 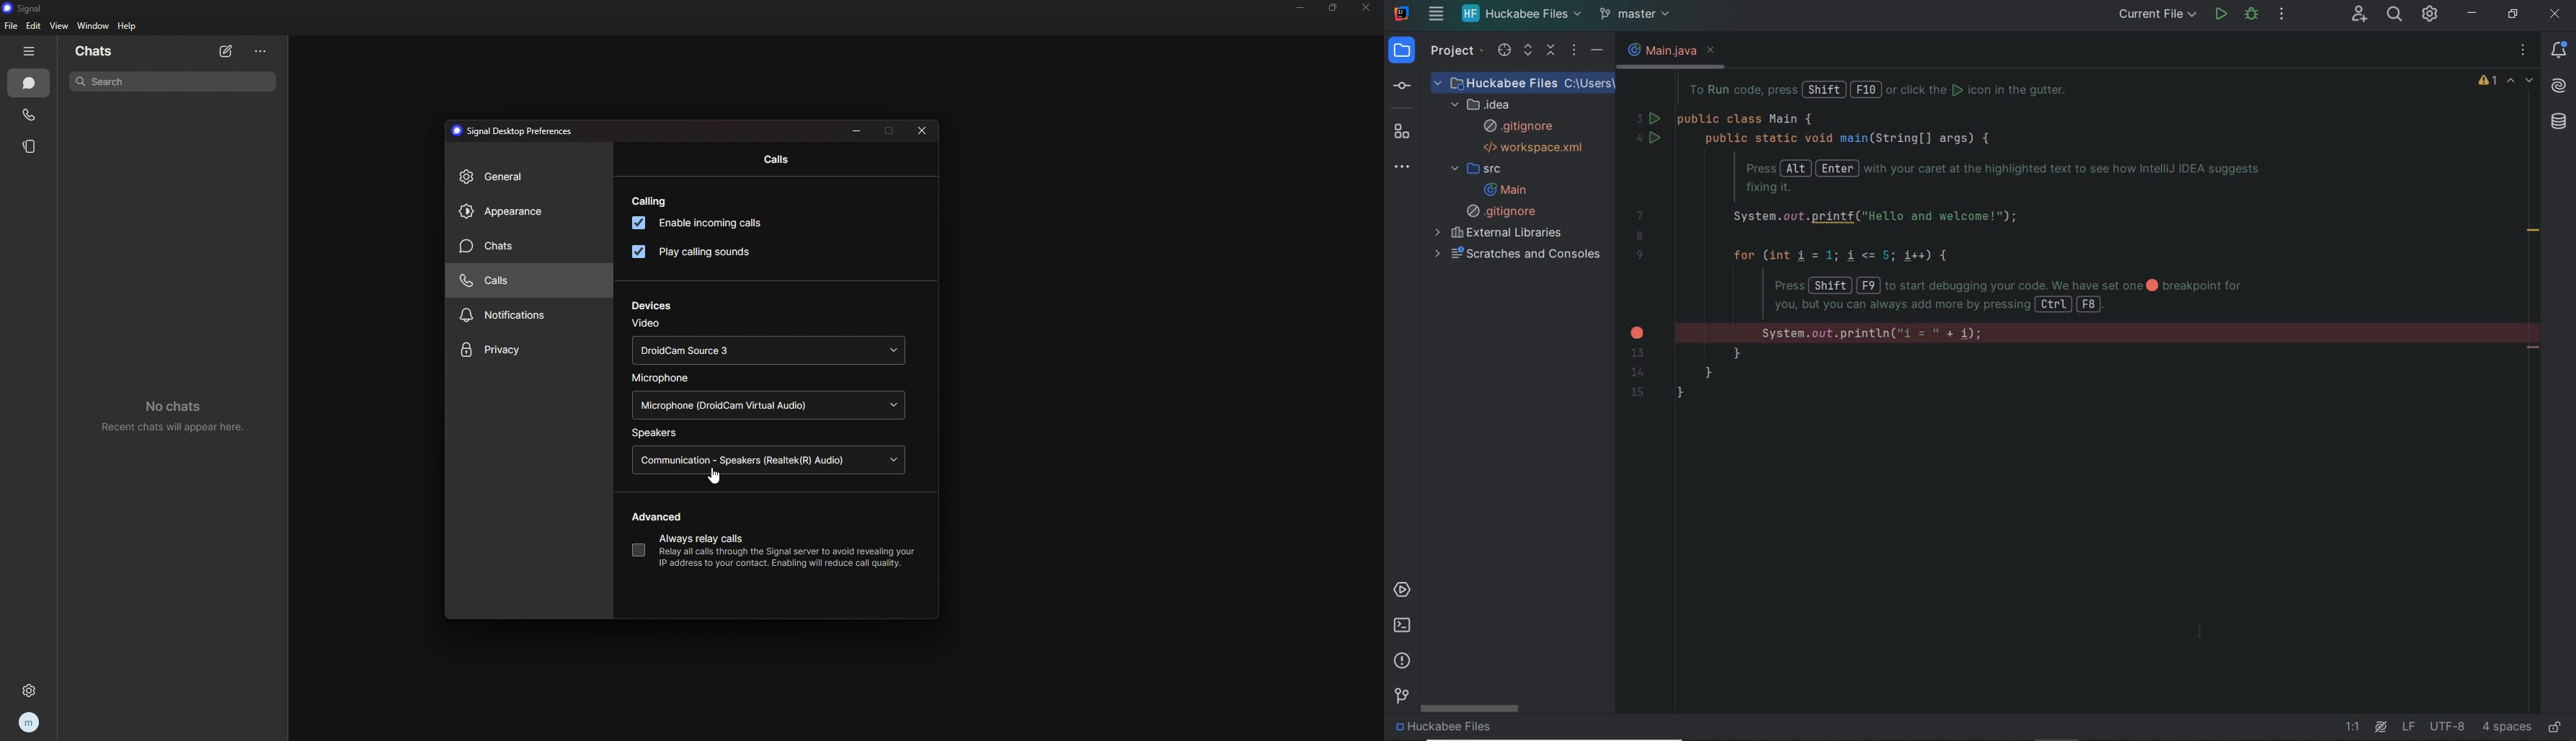 What do you see at coordinates (767, 350) in the screenshot?
I see `video source` at bounding box center [767, 350].